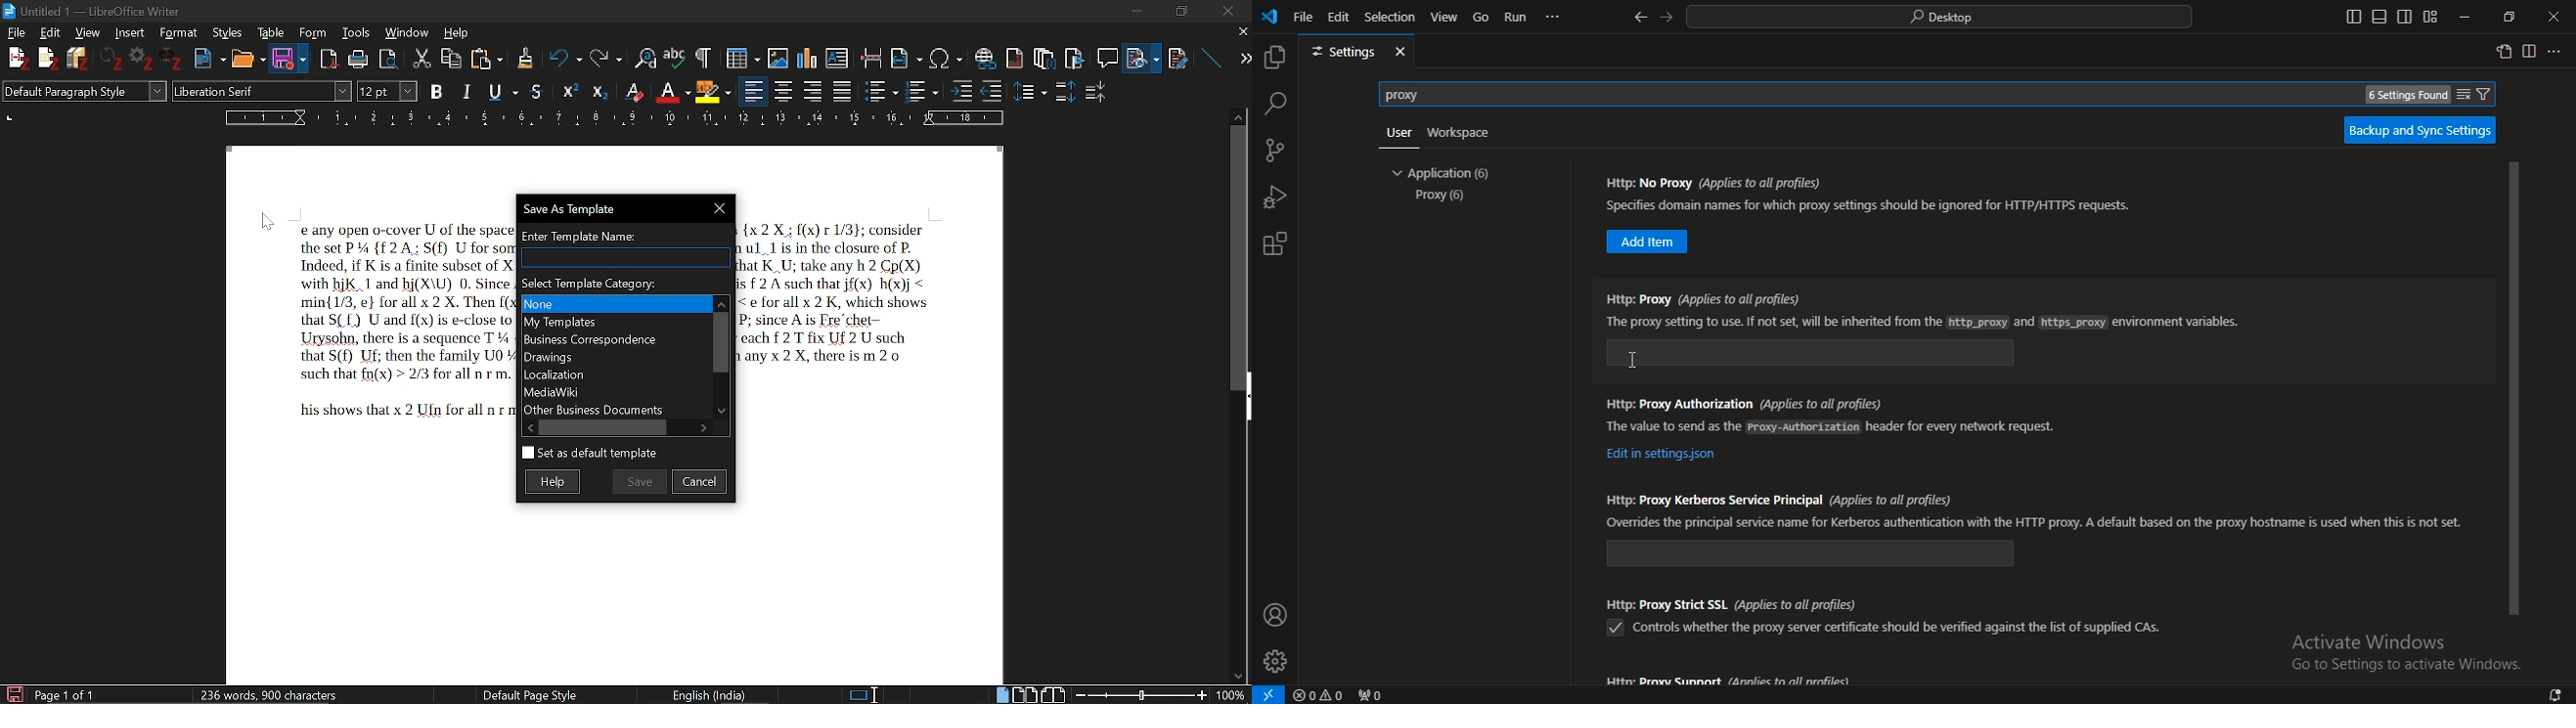 This screenshot has width=2576, height=728. Describe the element at coordinates (1277, 244) in the screenshot. I see `extensions` at that location.